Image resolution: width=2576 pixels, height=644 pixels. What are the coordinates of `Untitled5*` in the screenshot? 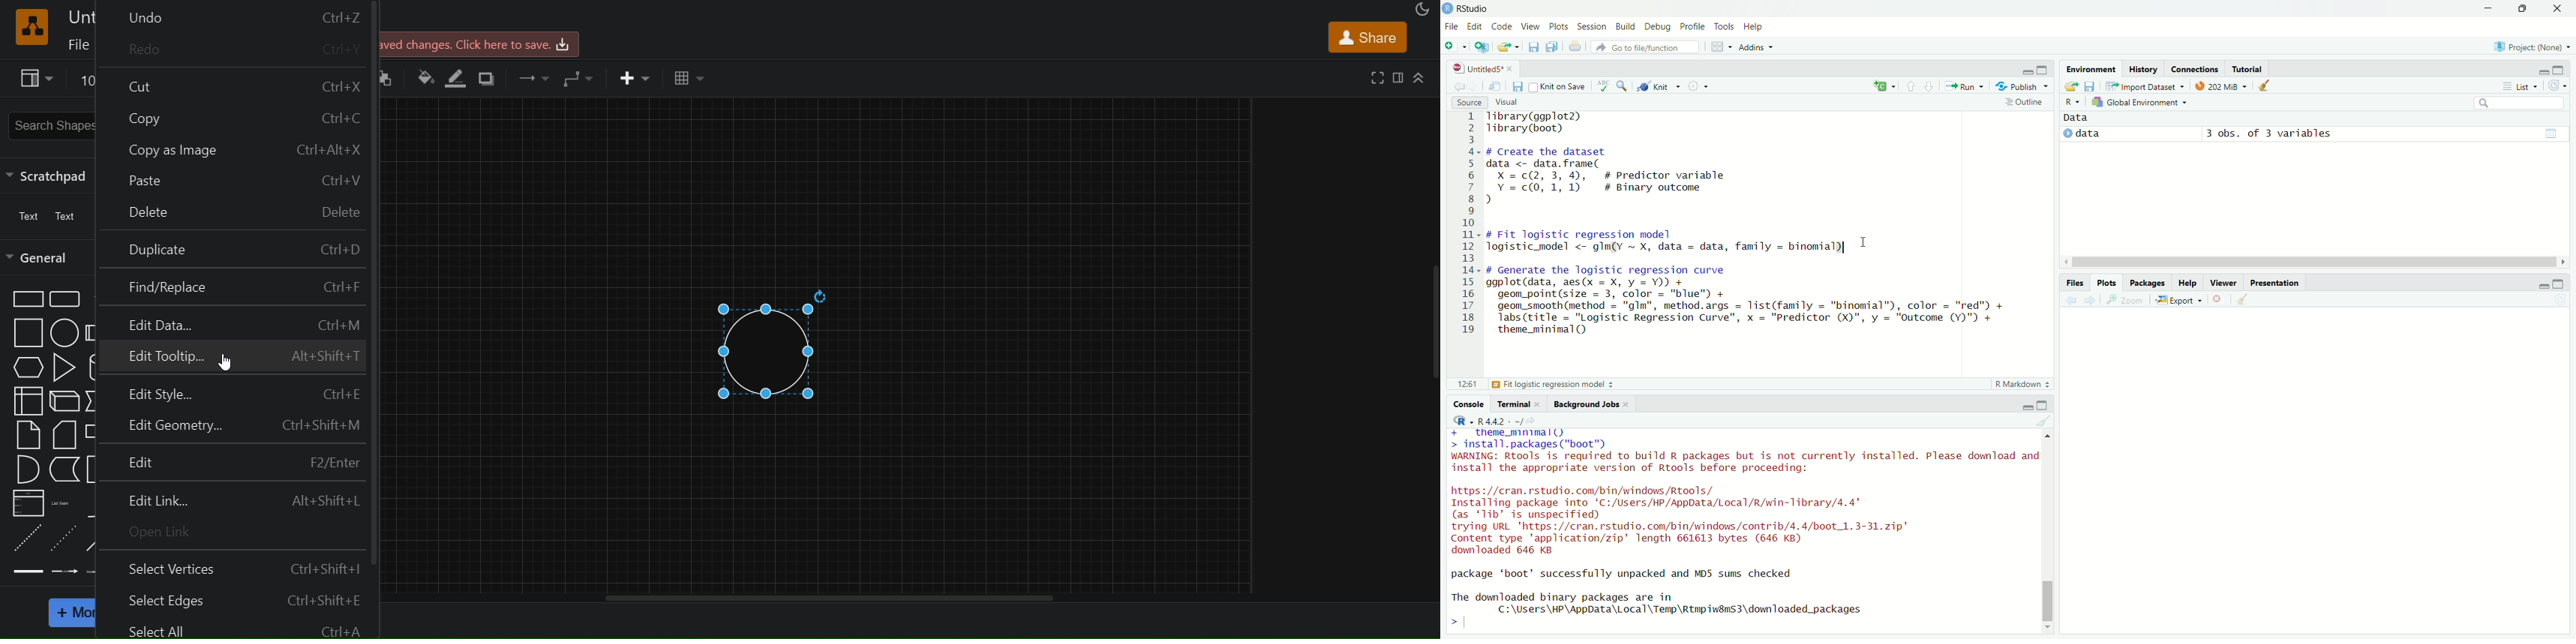 It's located at (1477, 69).